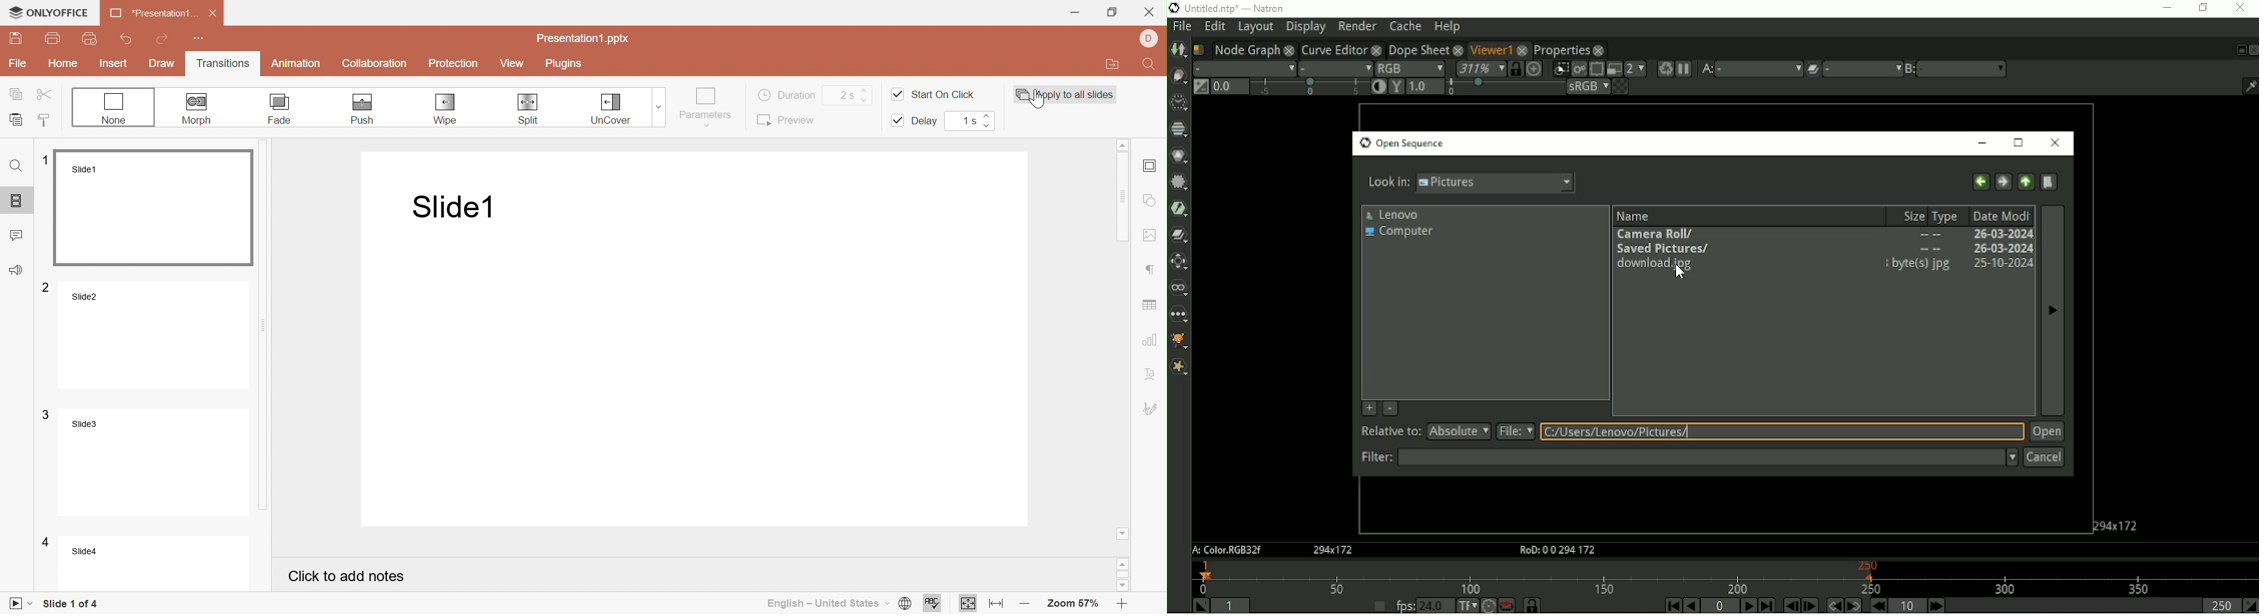 The height and width of the screenshot is (616, 2268). What do you see at coordinates (904, 604) in the screenshot?
I see `Set document language` at bounding box center [904, 604].